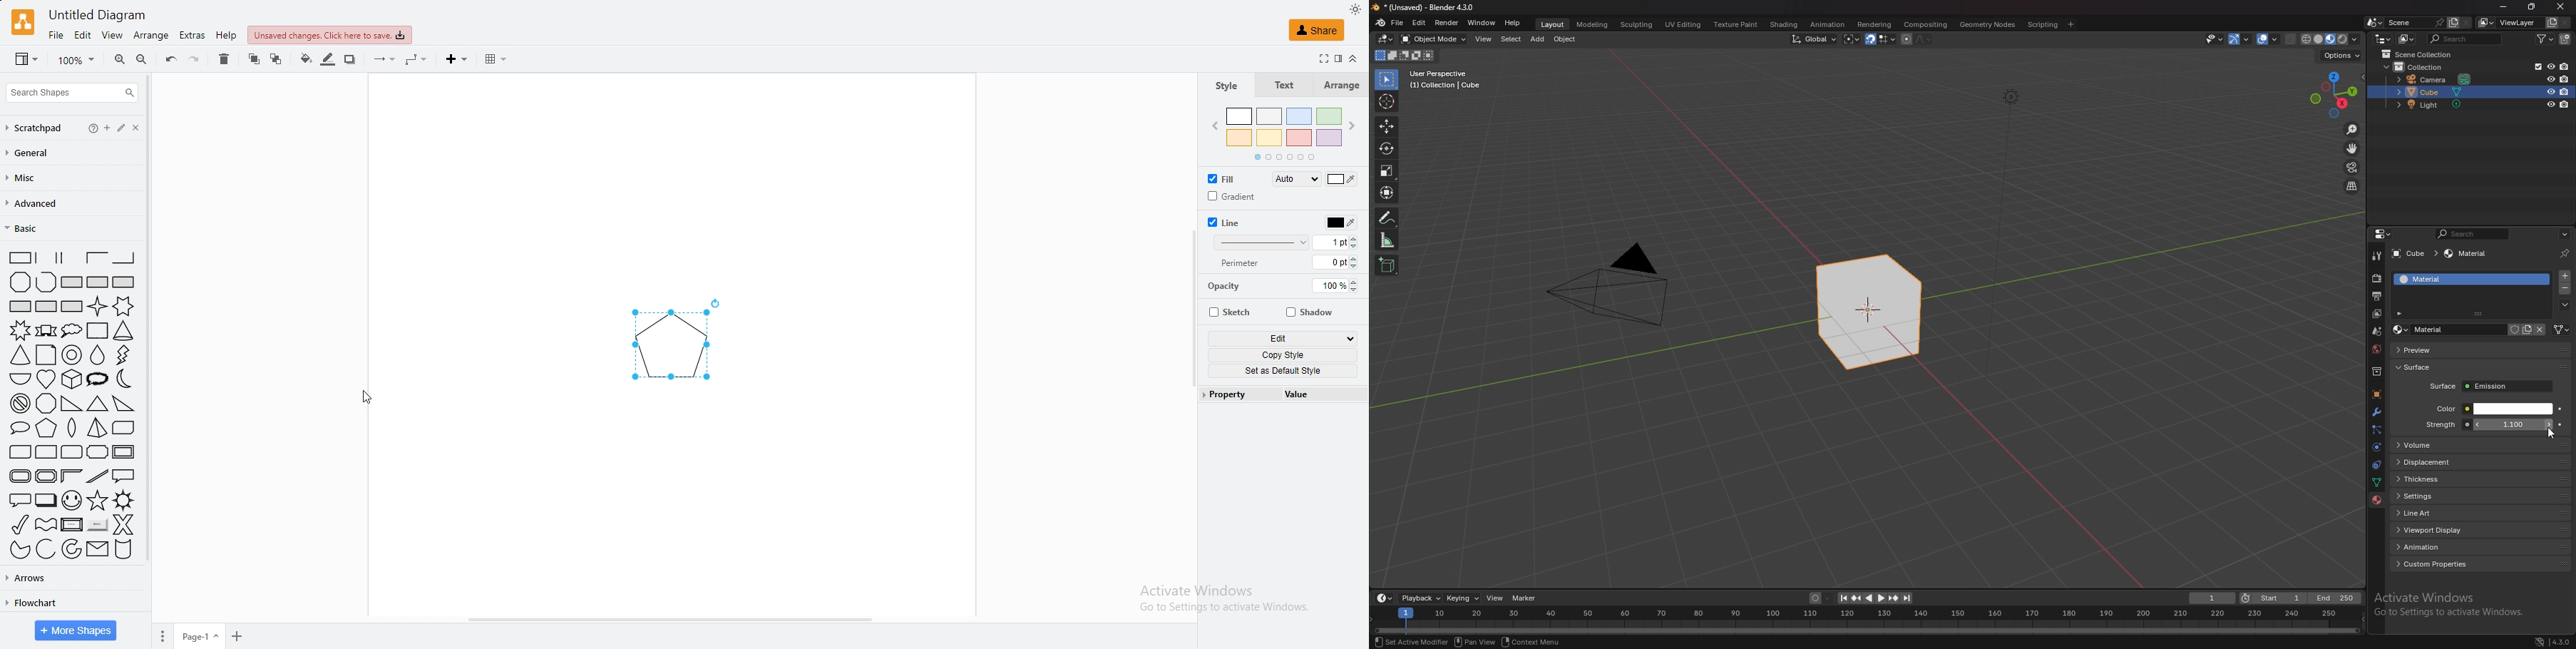  What do you see at coordinates (1330, 286) in the screenshot?
I see `opacity percentage 100%` at bounding box center [1330, 286].